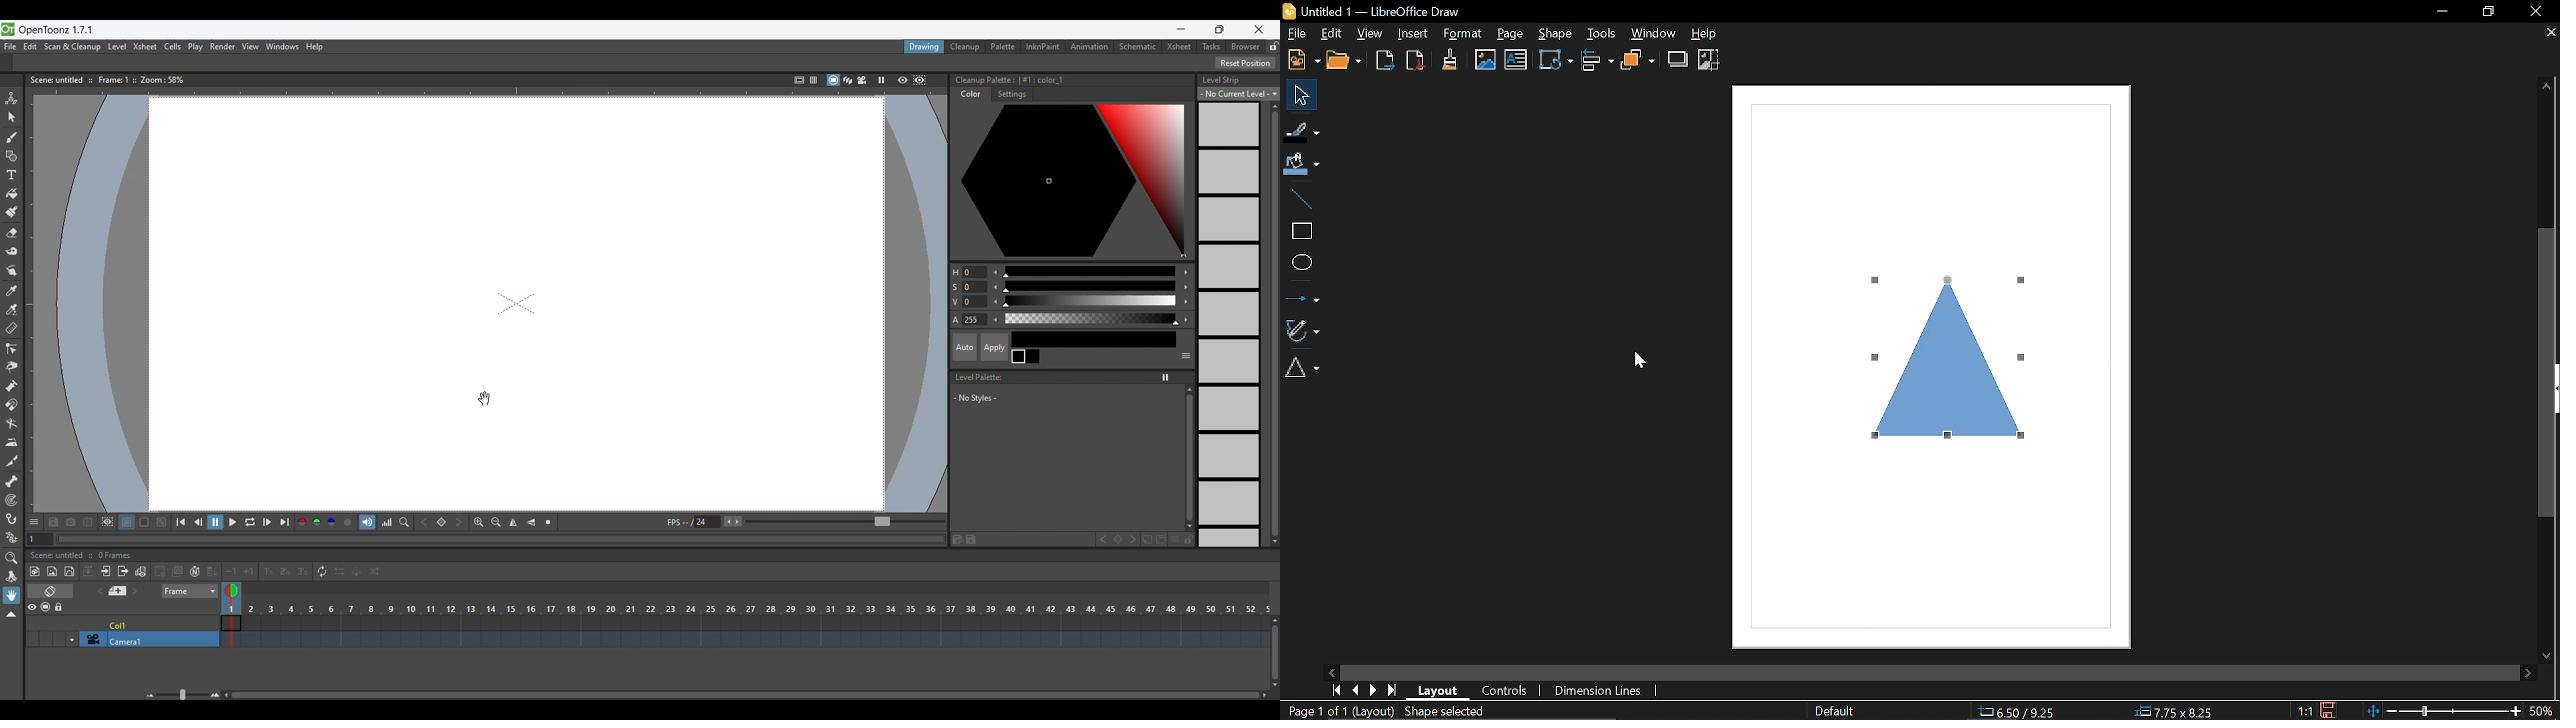  What do you see at coordinates (1654, 33) in the screenshot?
I see `Window` at bounding box center [1654, 33].